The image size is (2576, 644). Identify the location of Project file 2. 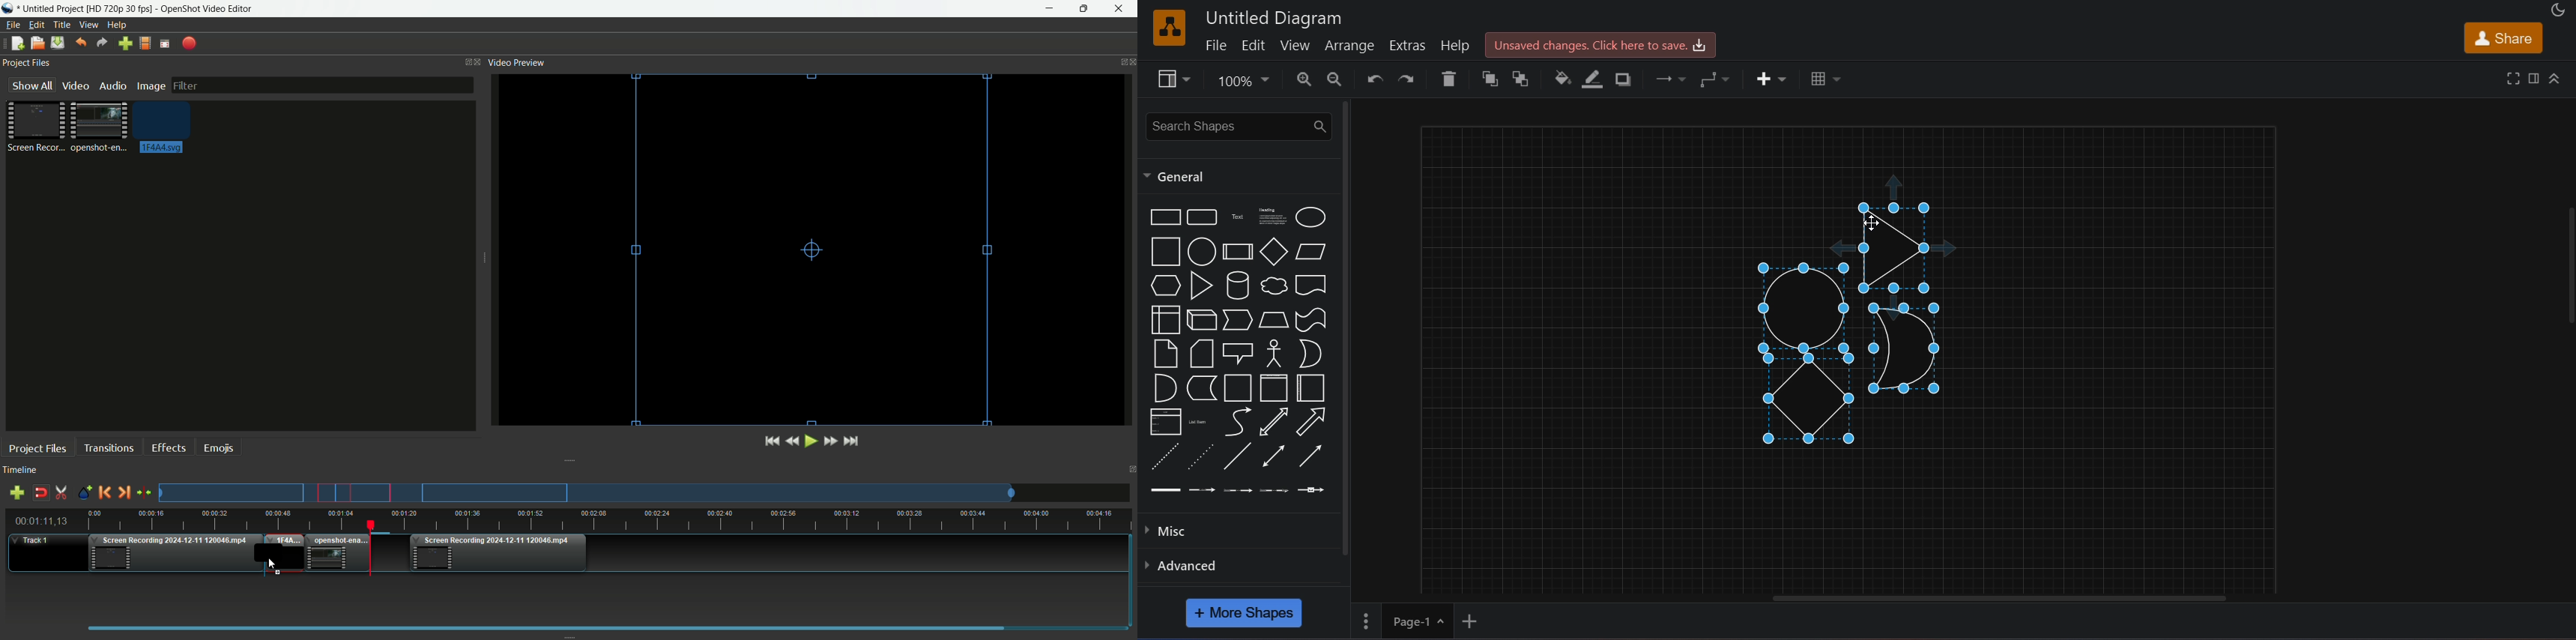
(97, 126).